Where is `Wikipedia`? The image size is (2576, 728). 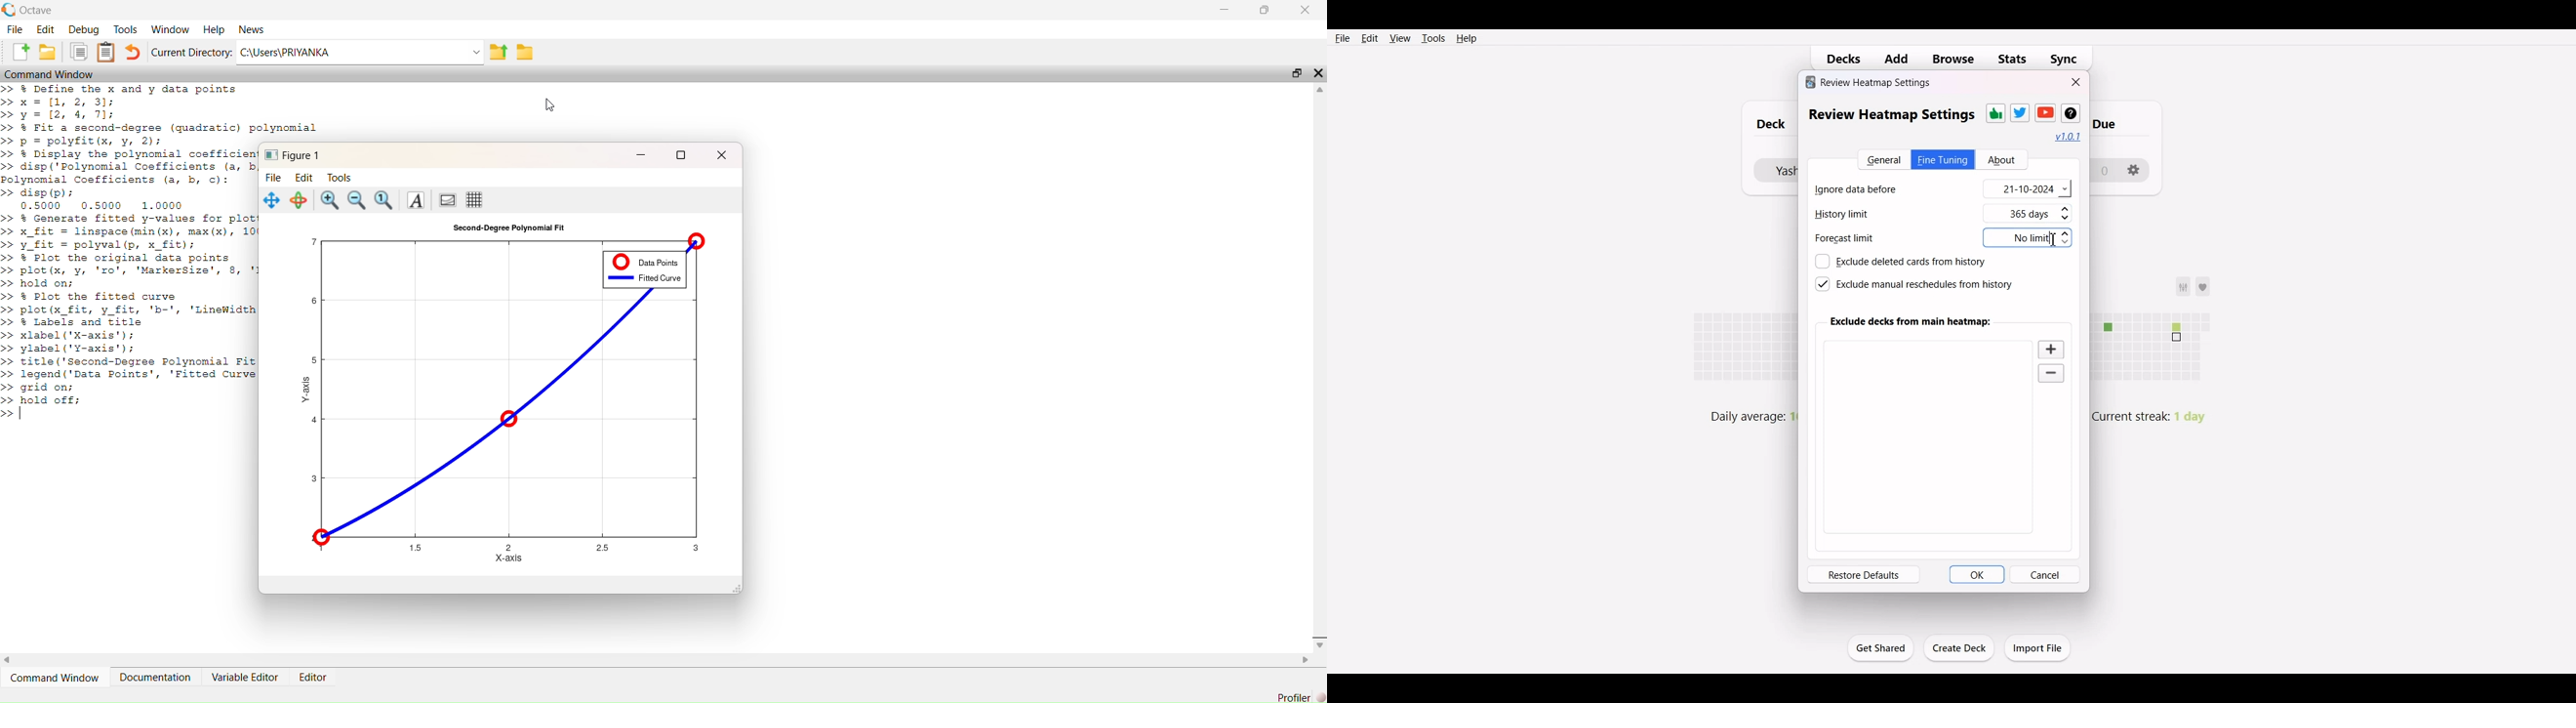 Wikipedia is located at coordinates (2070, 113).